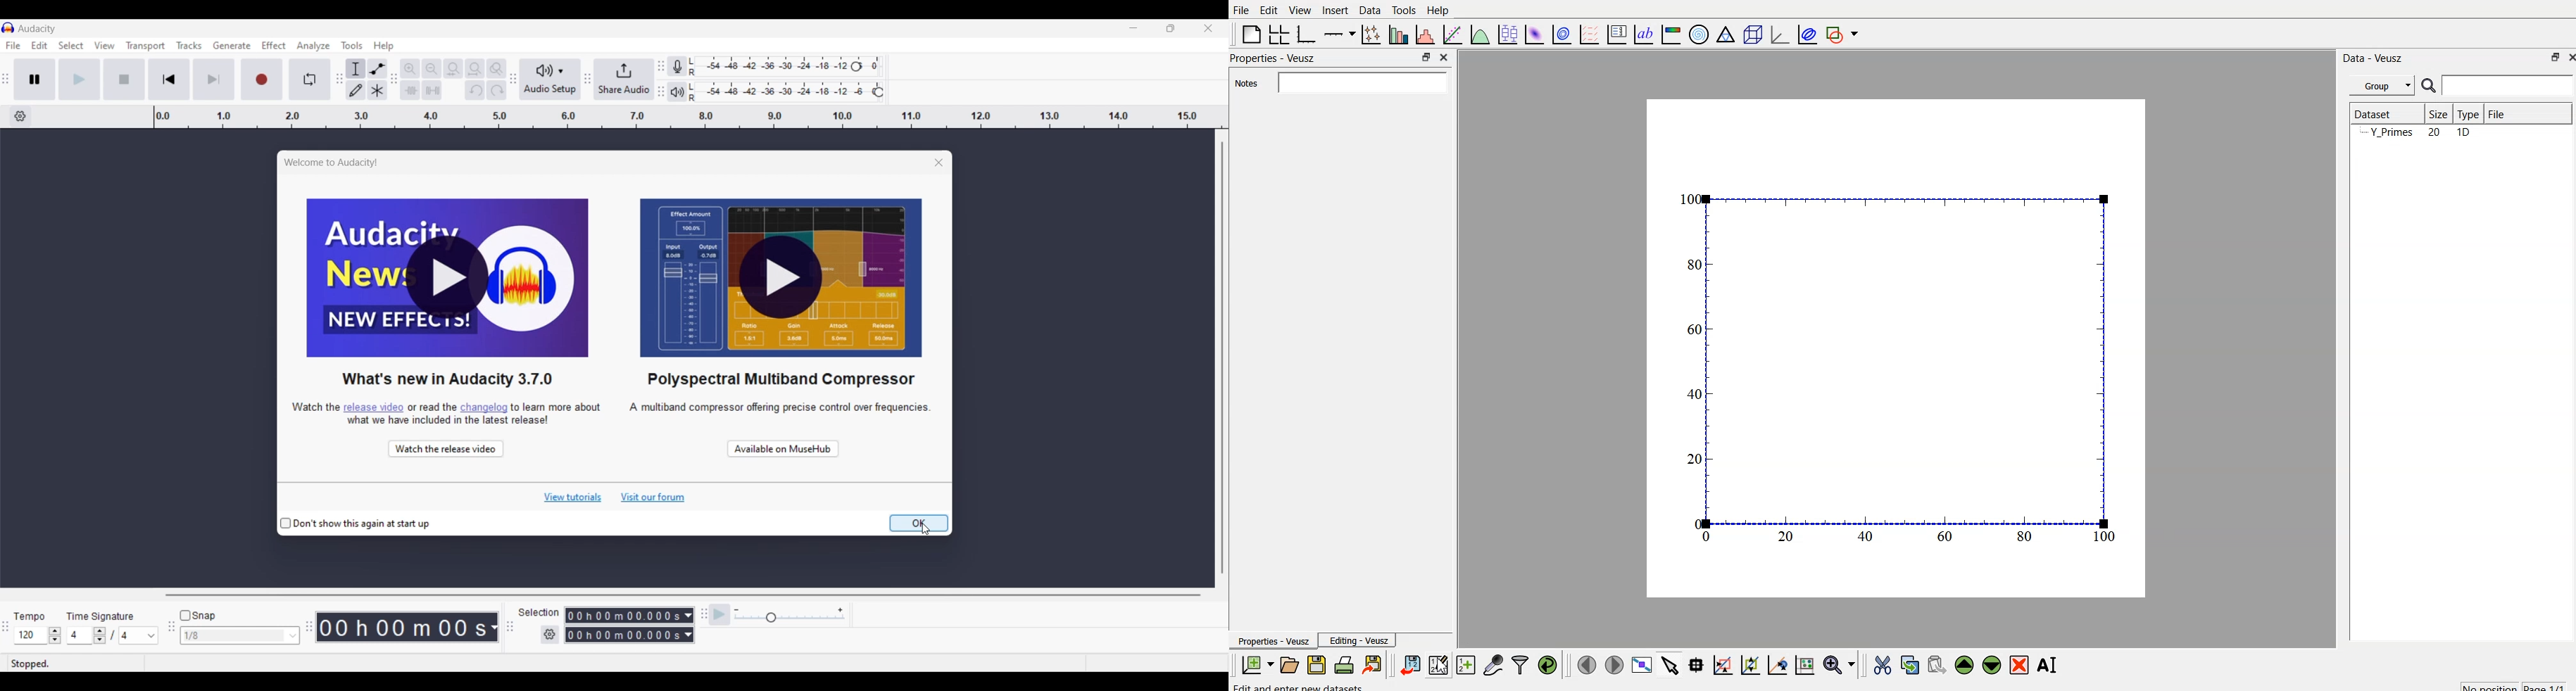 The image size is (2576, 700). What do you see at coordinates (431, 68) in the screenshot?
I see `Zoom out` at bounding box center [431, 68].